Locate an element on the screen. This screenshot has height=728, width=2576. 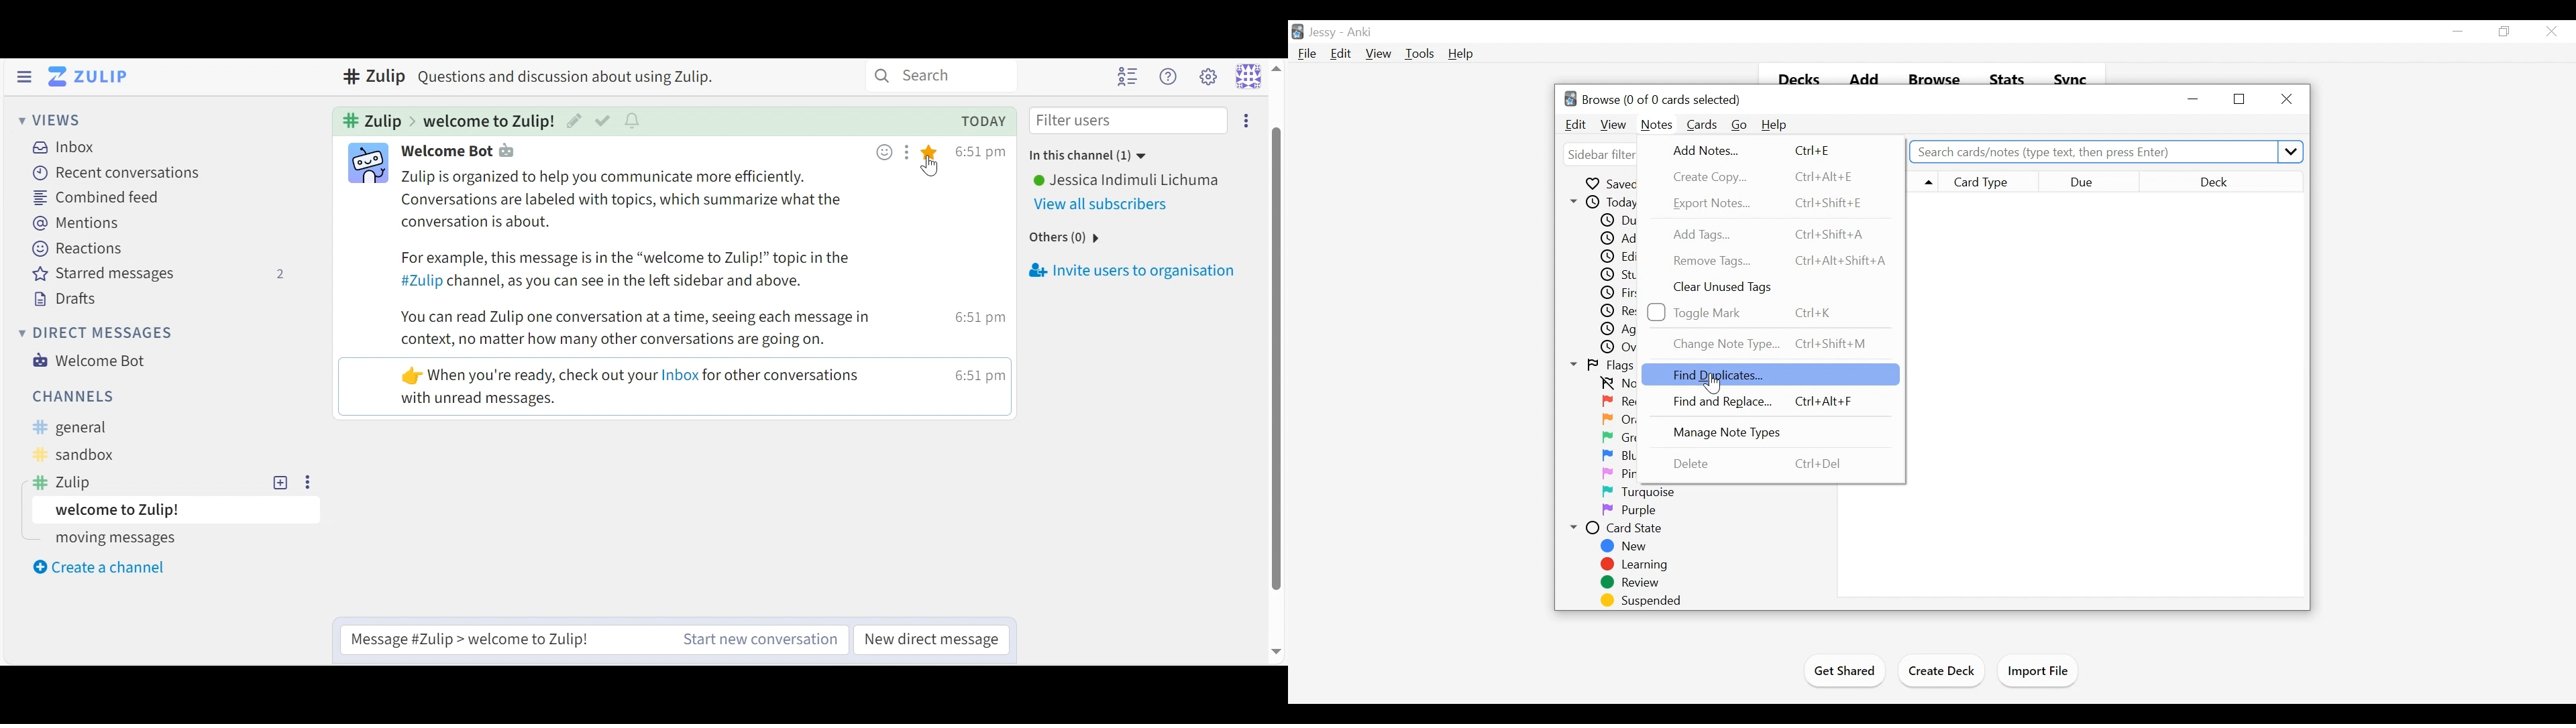
Anki is located at coordinates (1360, 34).